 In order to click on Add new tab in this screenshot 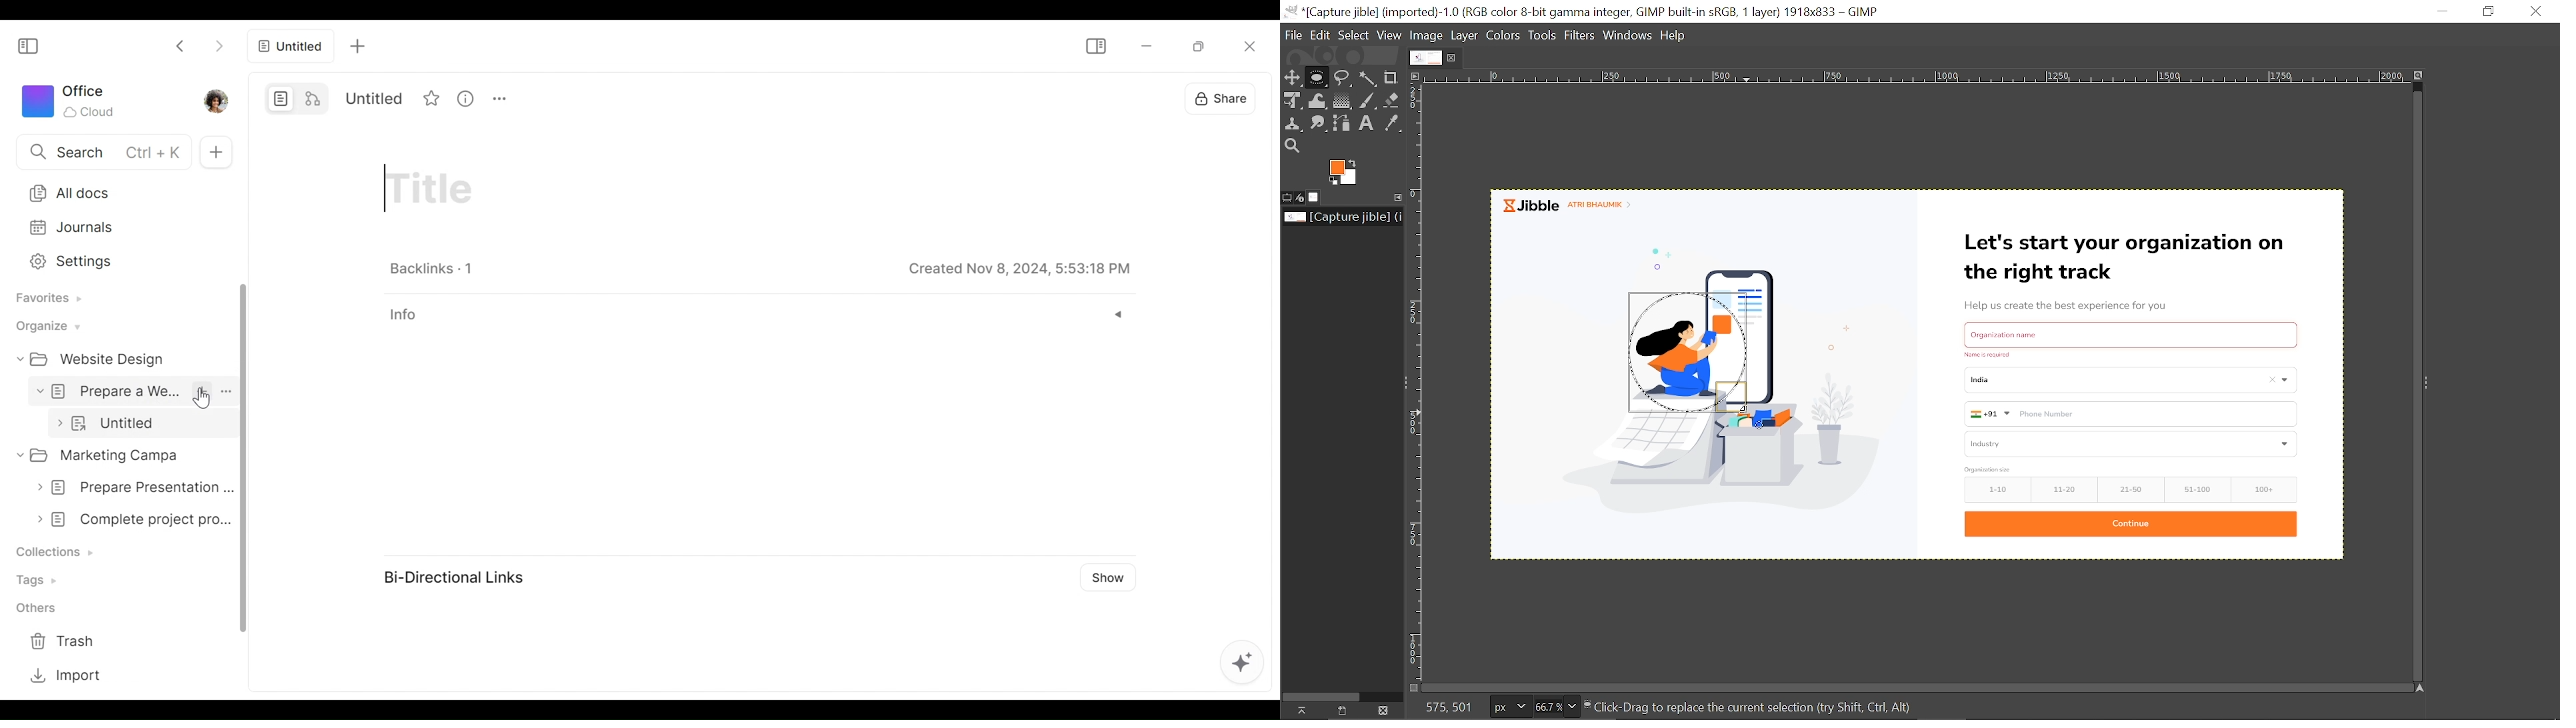, I will do `click(357, 47)`.